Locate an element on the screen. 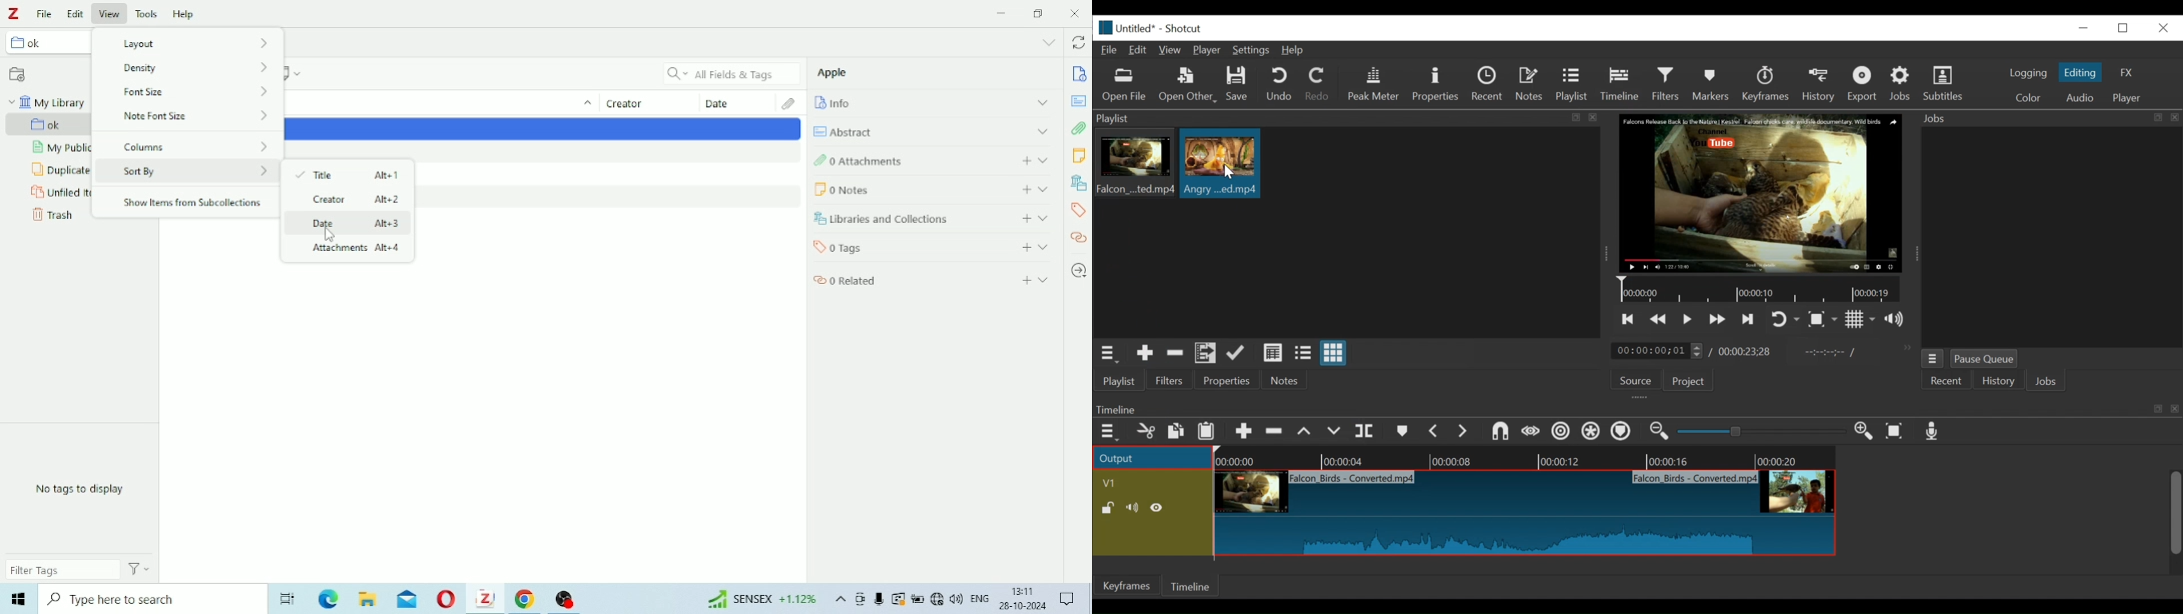  expand is located at coordinates (1039, 101).